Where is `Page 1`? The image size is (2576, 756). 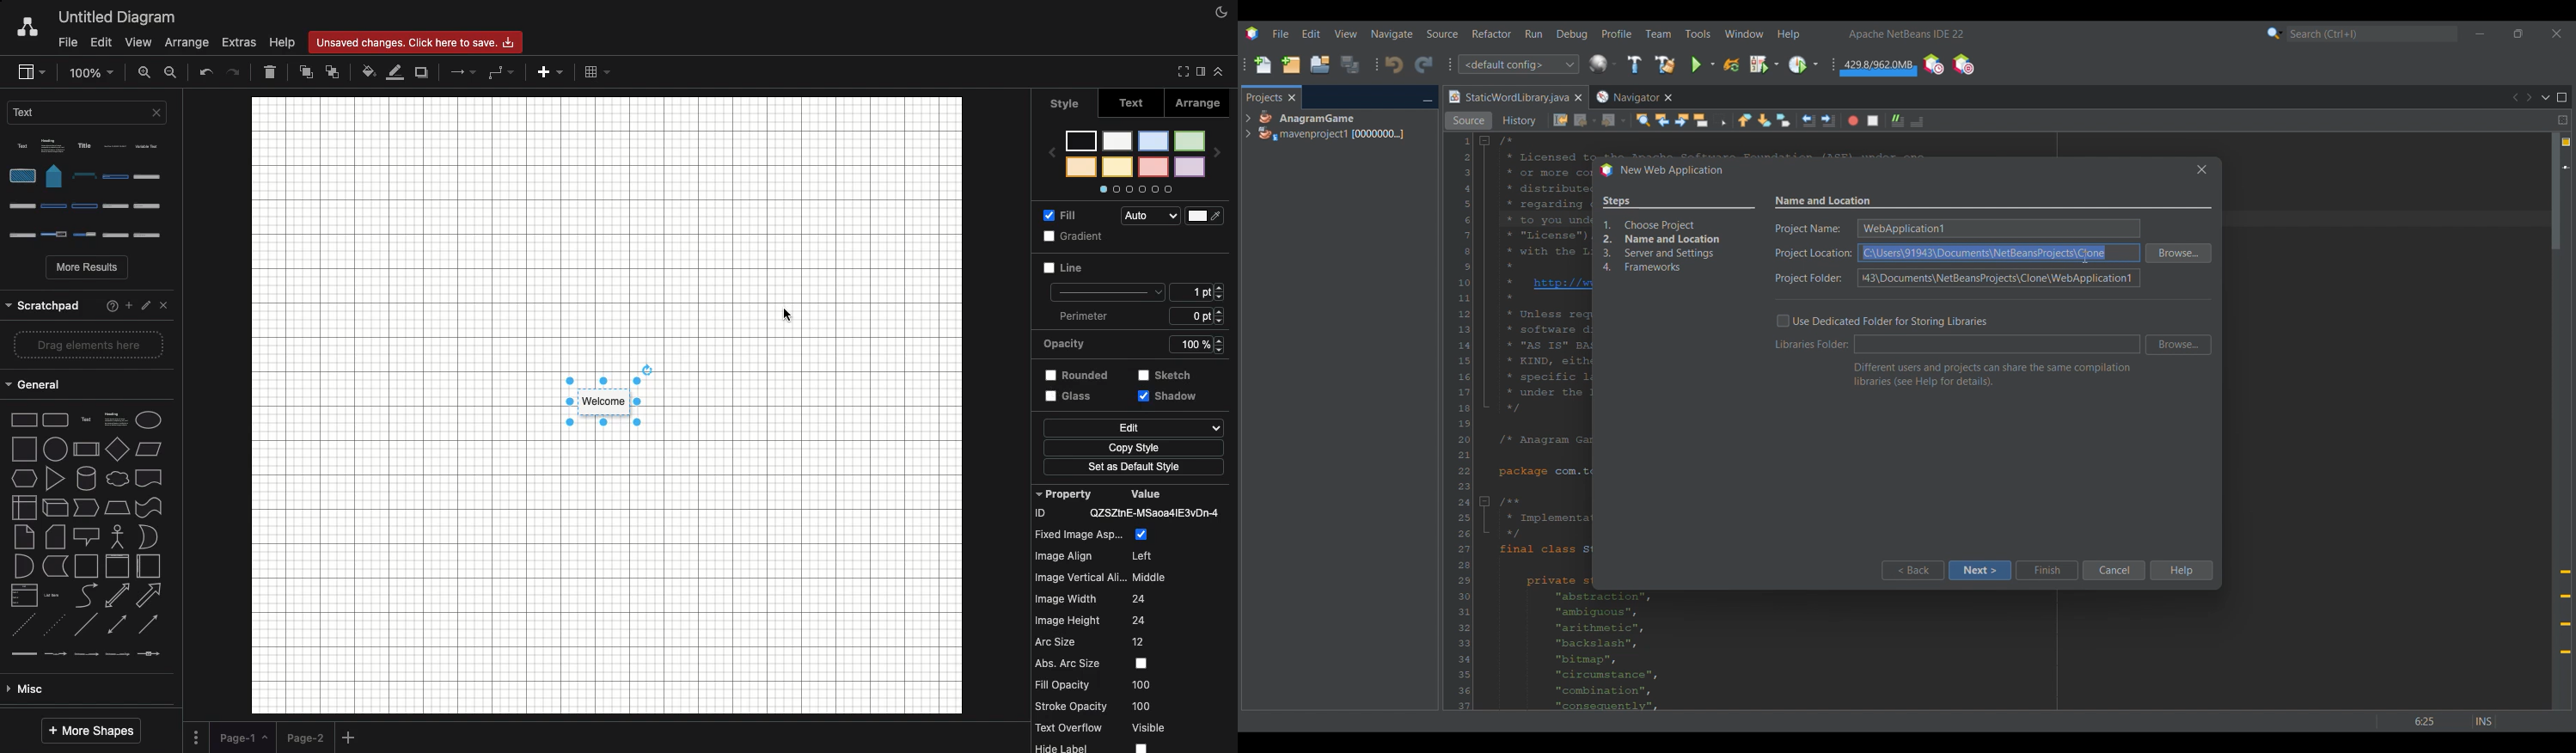
Page 1 is located at coordinates (242, 735).